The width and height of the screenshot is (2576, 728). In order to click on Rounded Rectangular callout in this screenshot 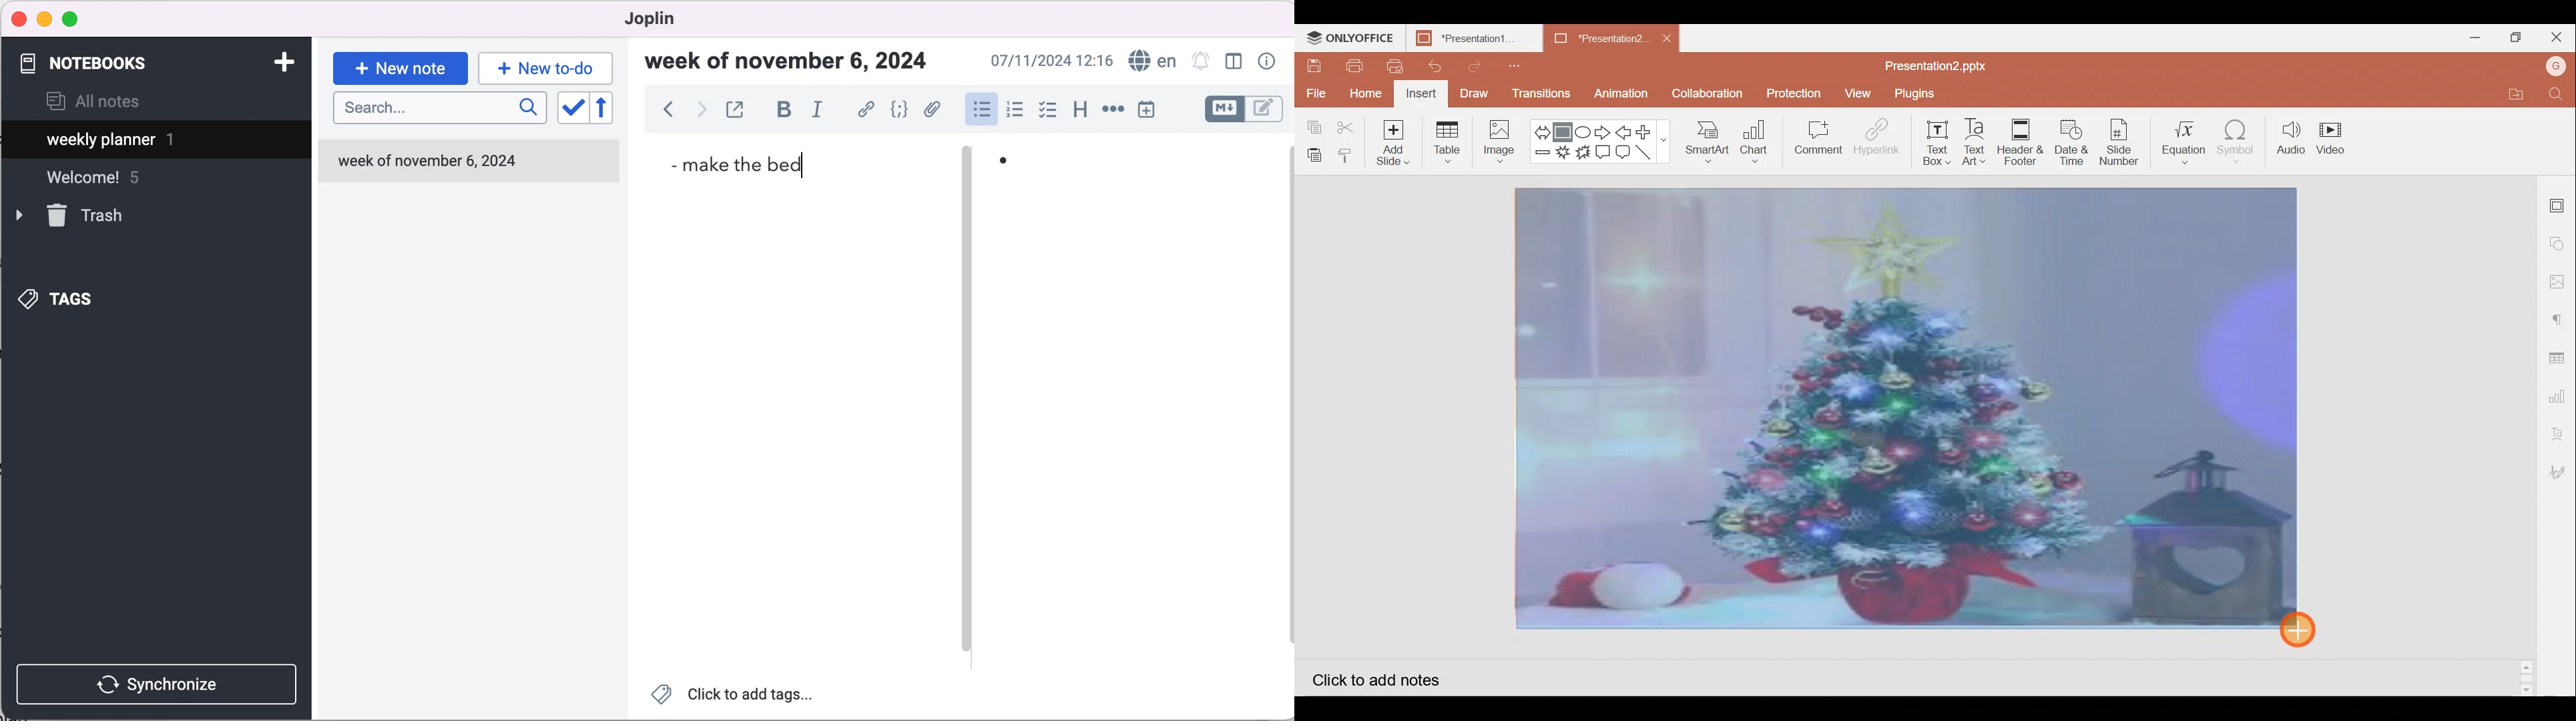, I will do `click(1624, 153)`.